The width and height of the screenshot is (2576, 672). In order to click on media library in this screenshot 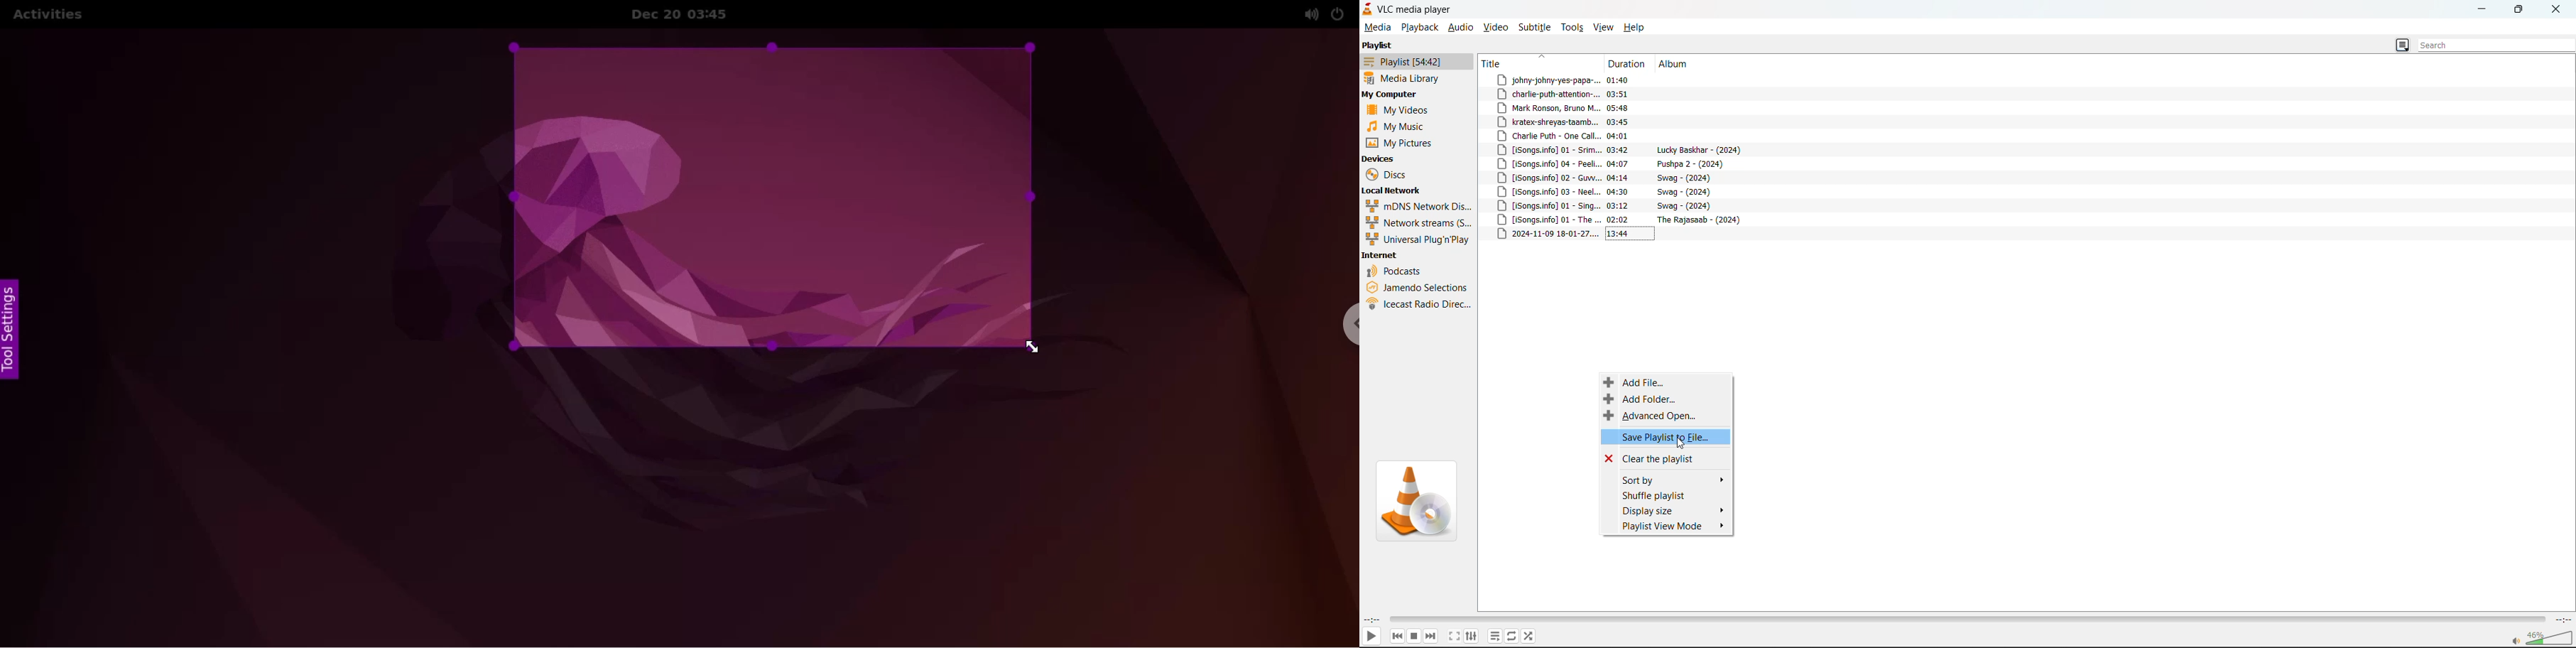, I will do `click(1404, 78)`.